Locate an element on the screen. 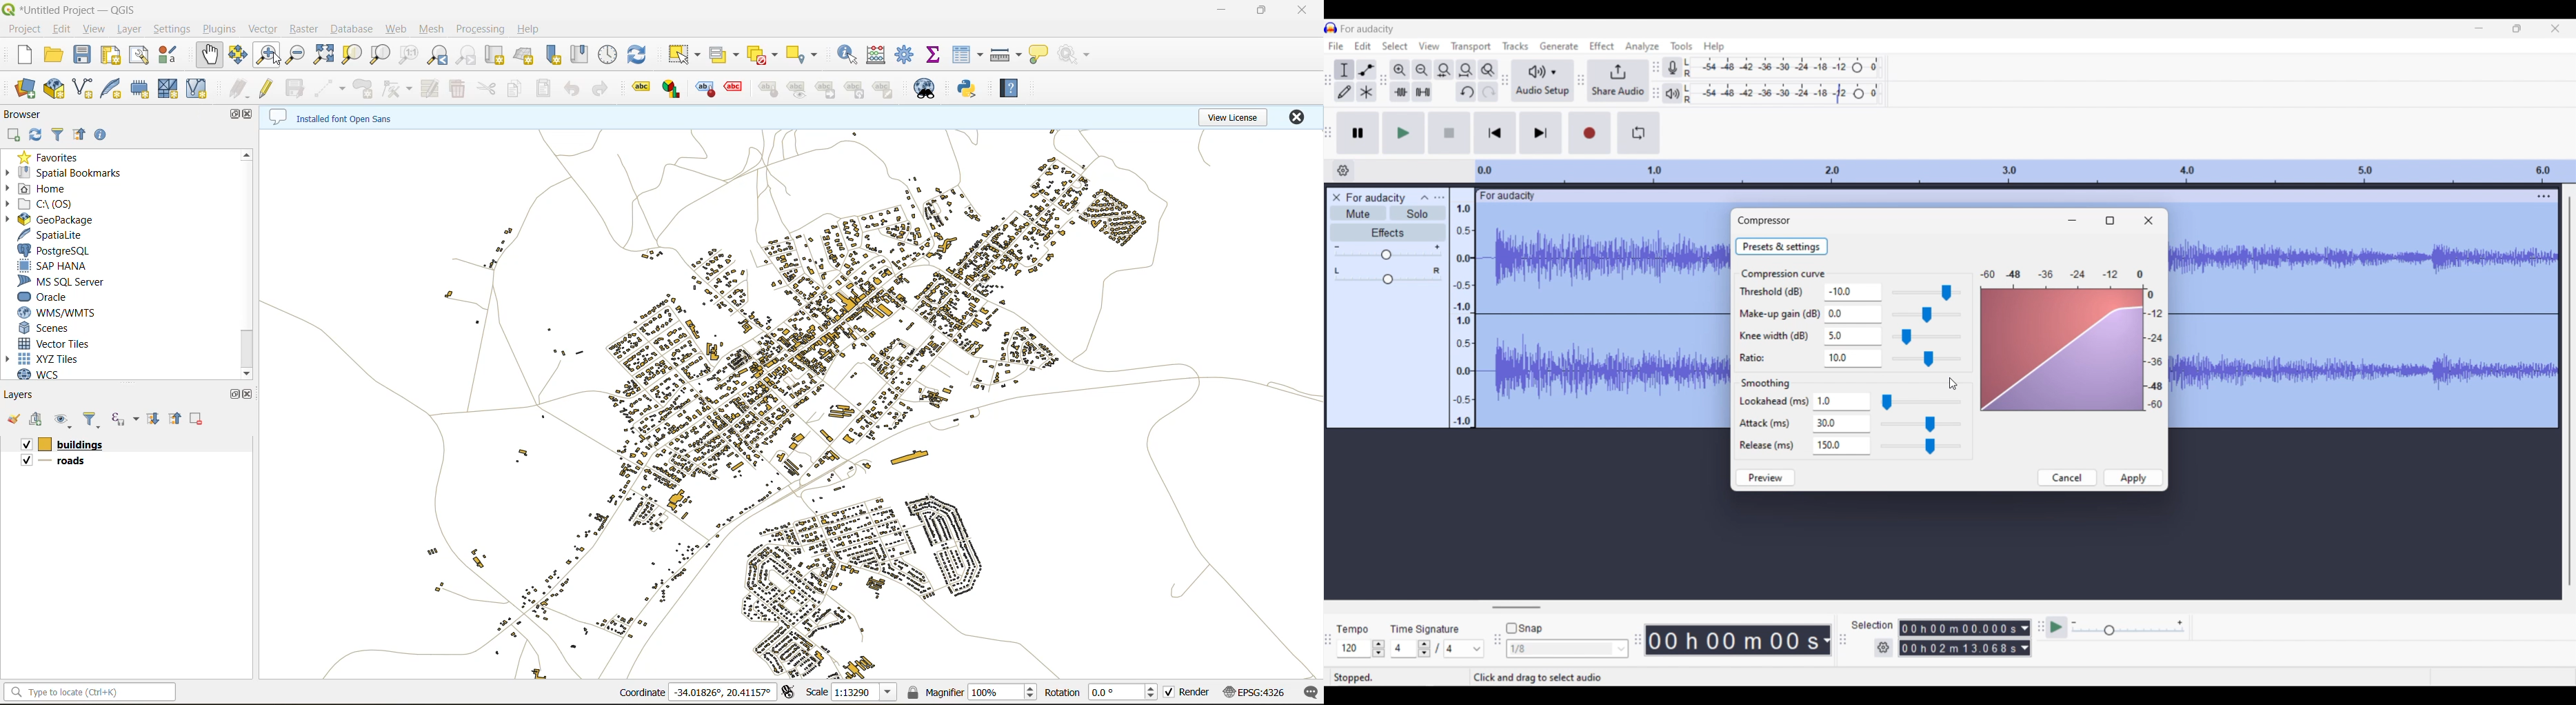  refresh is located at coordinates (36, 135).